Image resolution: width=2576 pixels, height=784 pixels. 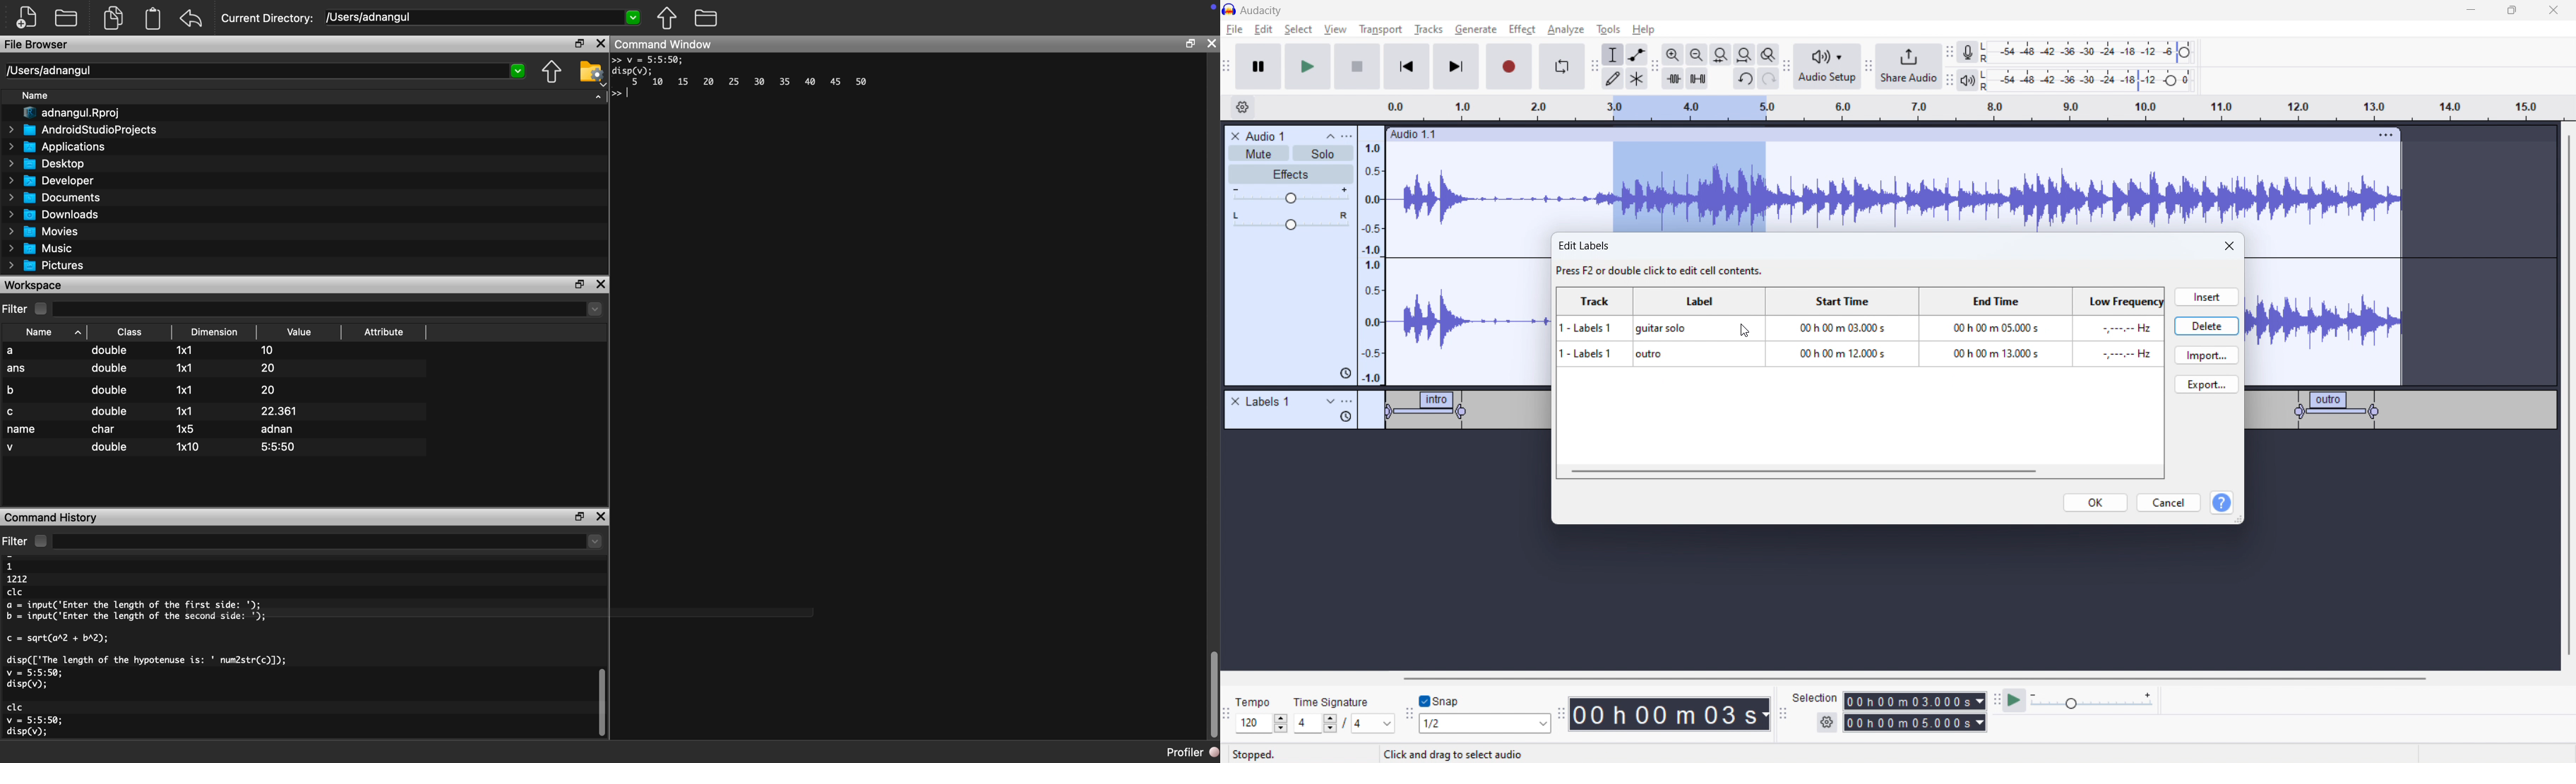 I want to click on Music, so click(x=41, y=248).